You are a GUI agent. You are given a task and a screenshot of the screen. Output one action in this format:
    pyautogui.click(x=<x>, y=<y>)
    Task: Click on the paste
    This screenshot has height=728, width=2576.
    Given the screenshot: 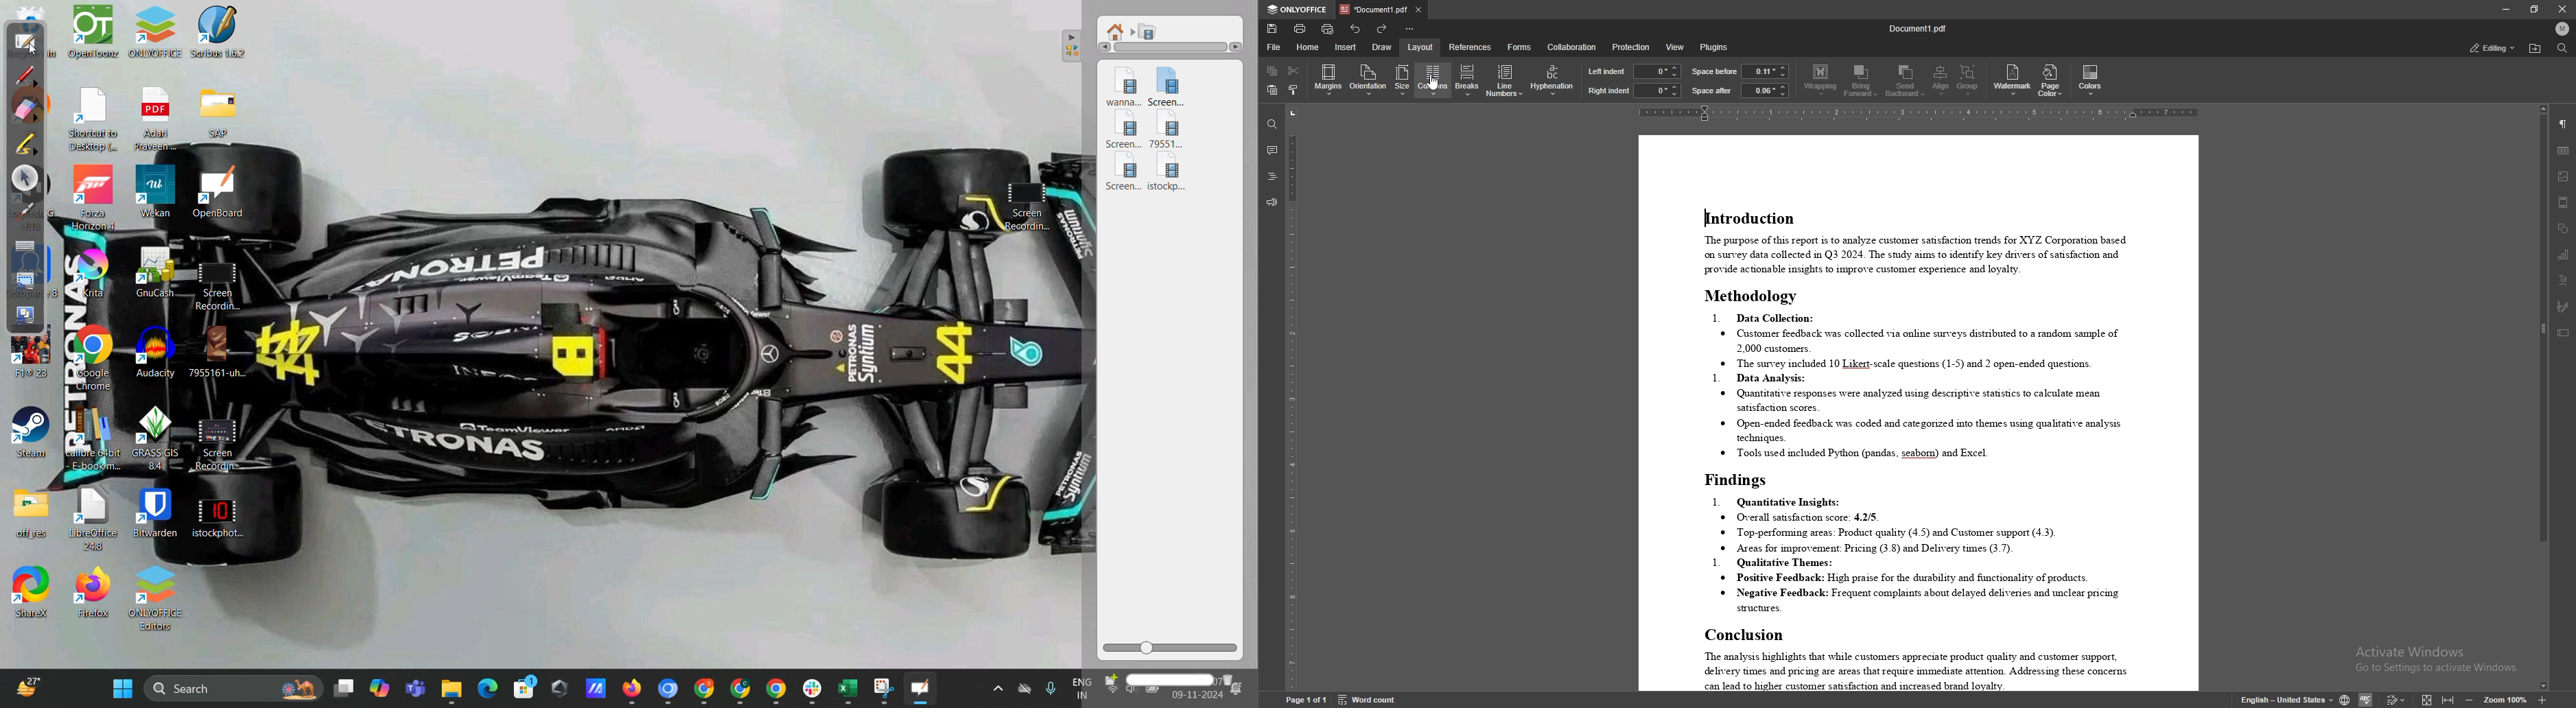 What is the action you would take?
    pyautogui.click(x=1273, y=90)
    